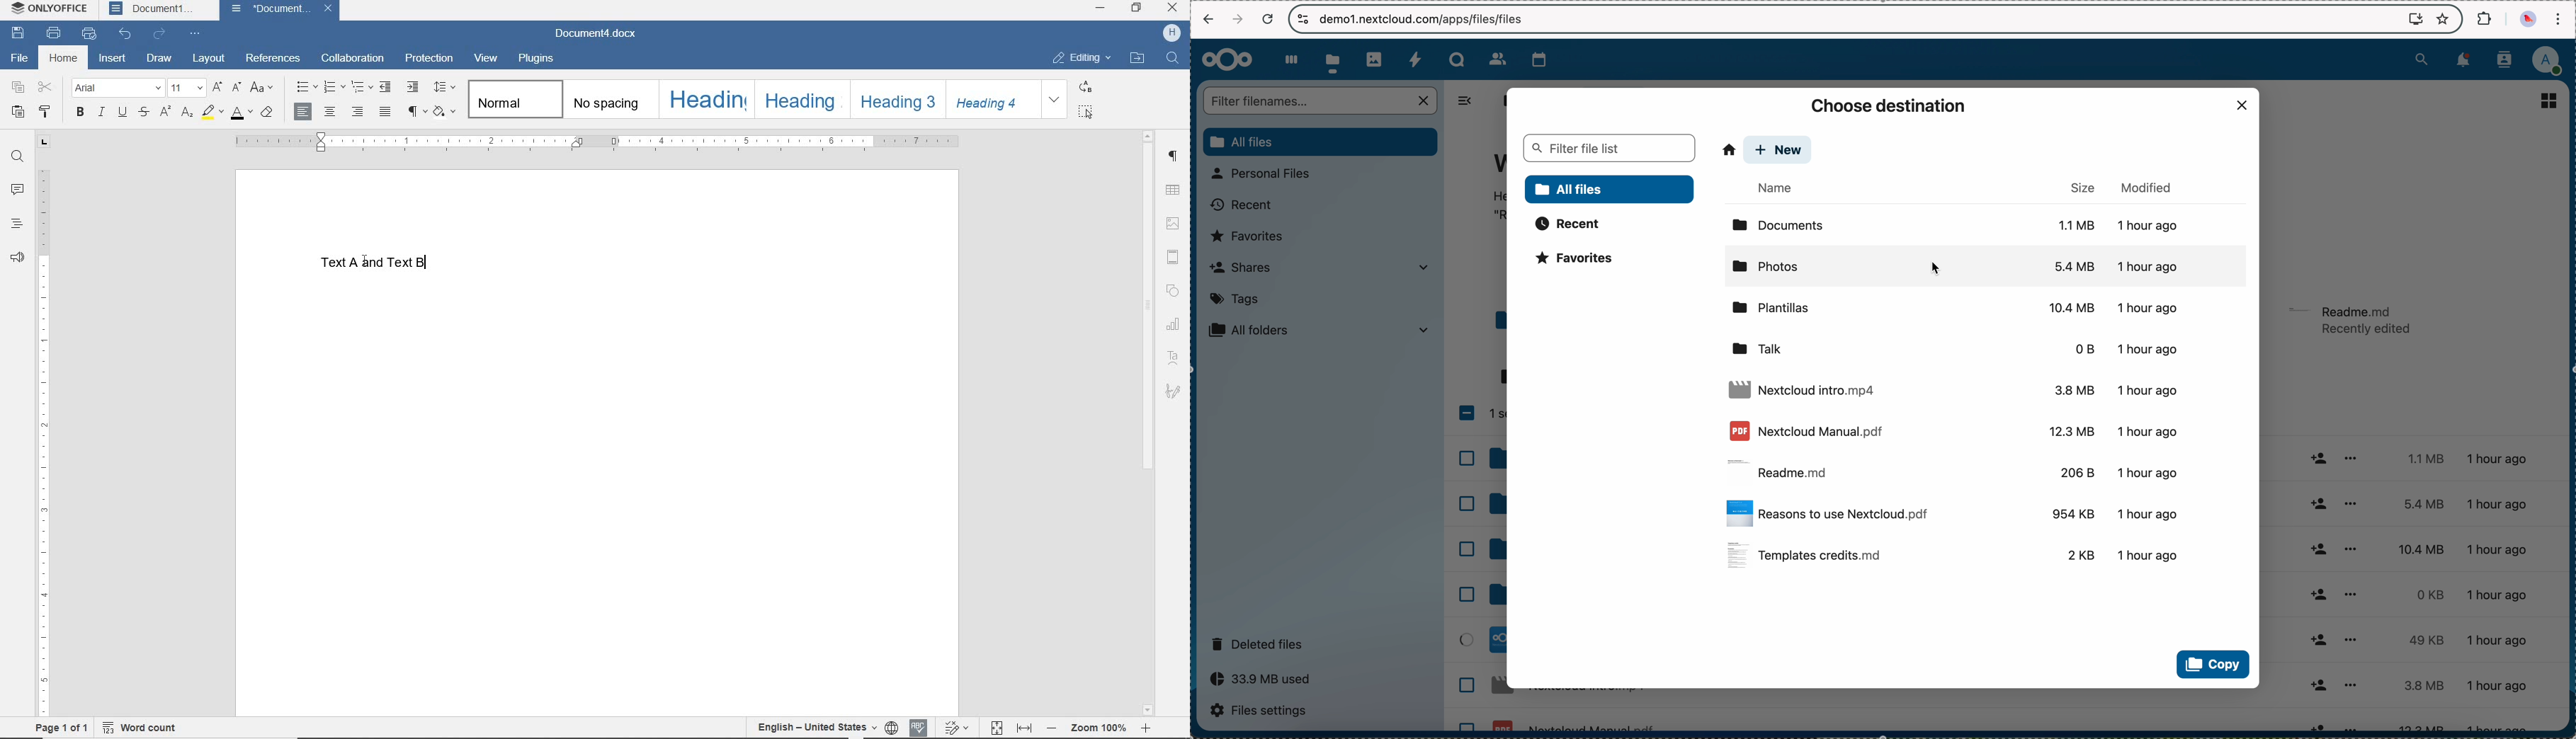 Image resolution: width=2576 pixels, height=756 pixels. Describe the element at coordinates (1303, 19) in the screenshot. I see `controls` at that location.